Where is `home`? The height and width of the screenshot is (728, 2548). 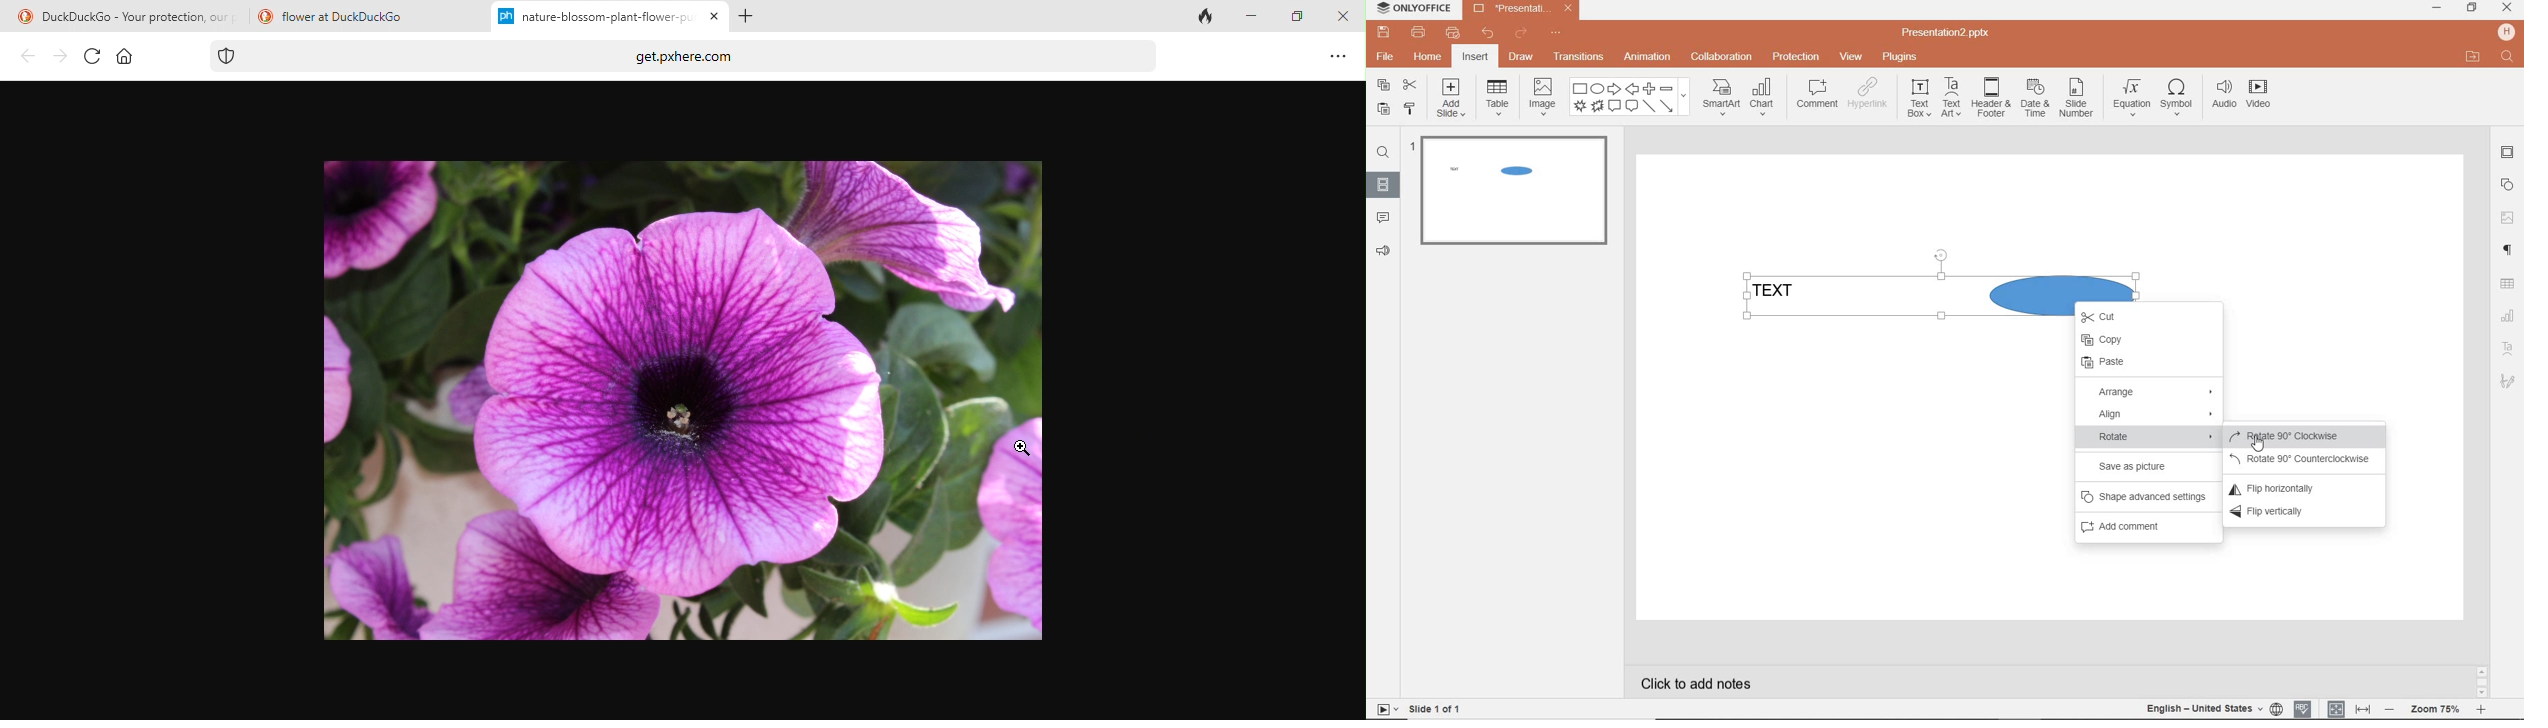
home is located at coordinates (125, 57).